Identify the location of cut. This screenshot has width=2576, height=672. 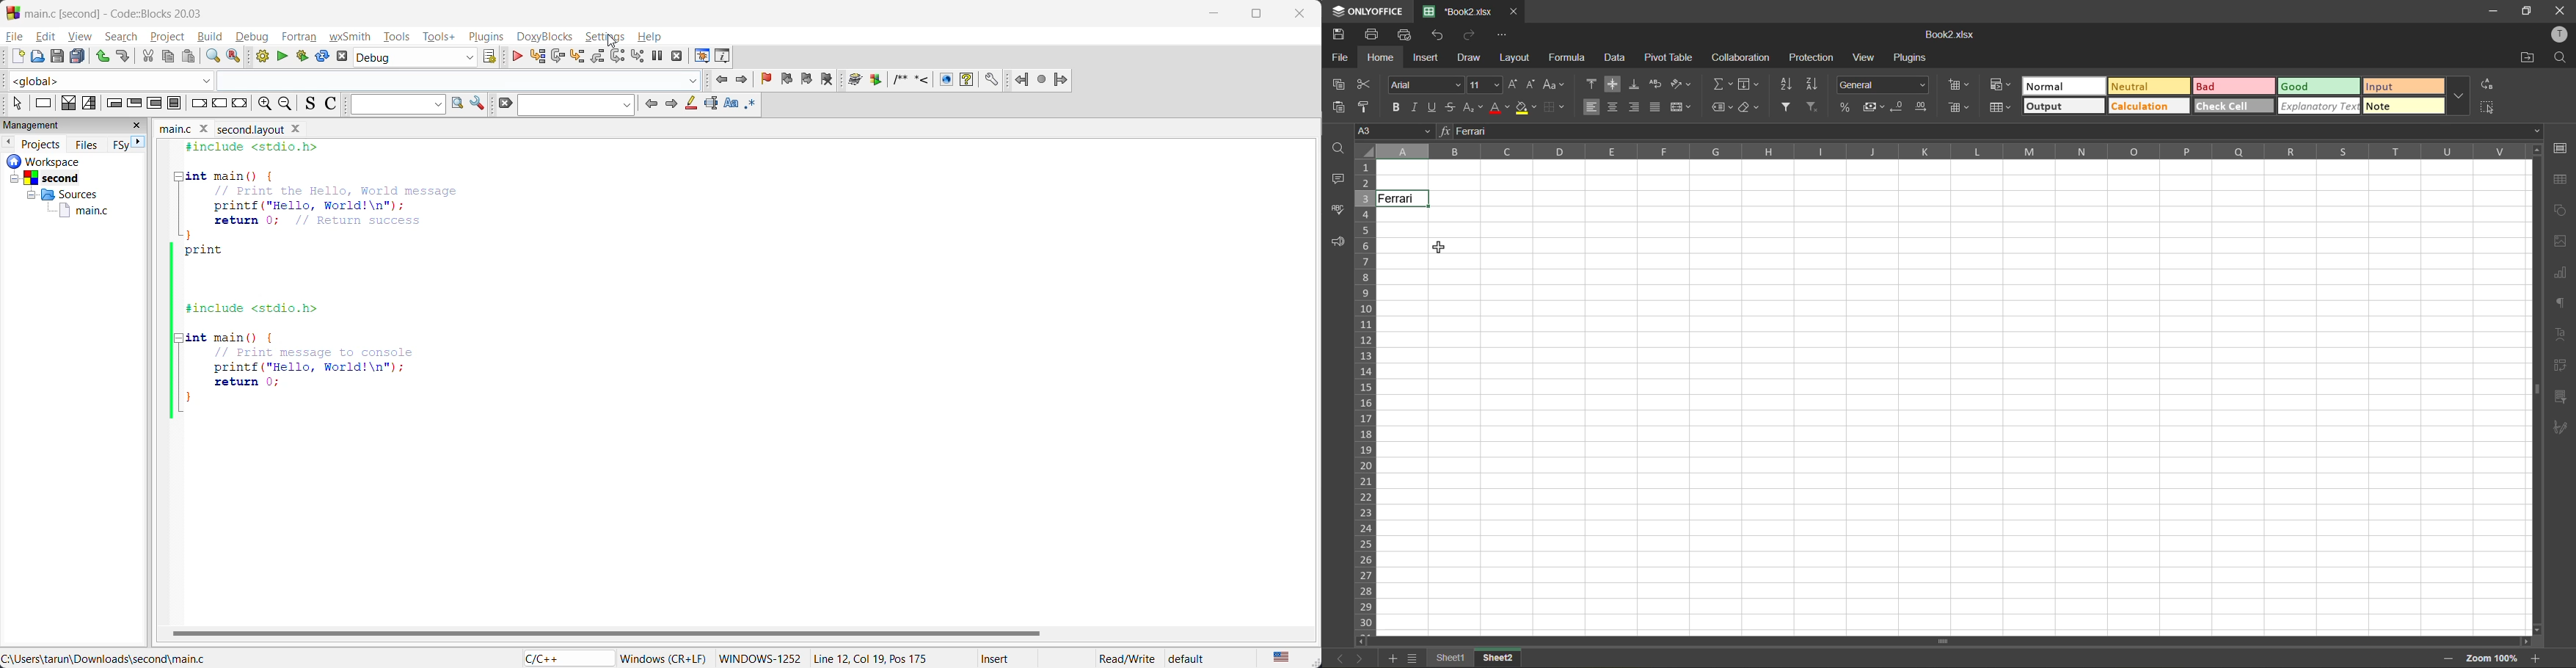
(147, 55).